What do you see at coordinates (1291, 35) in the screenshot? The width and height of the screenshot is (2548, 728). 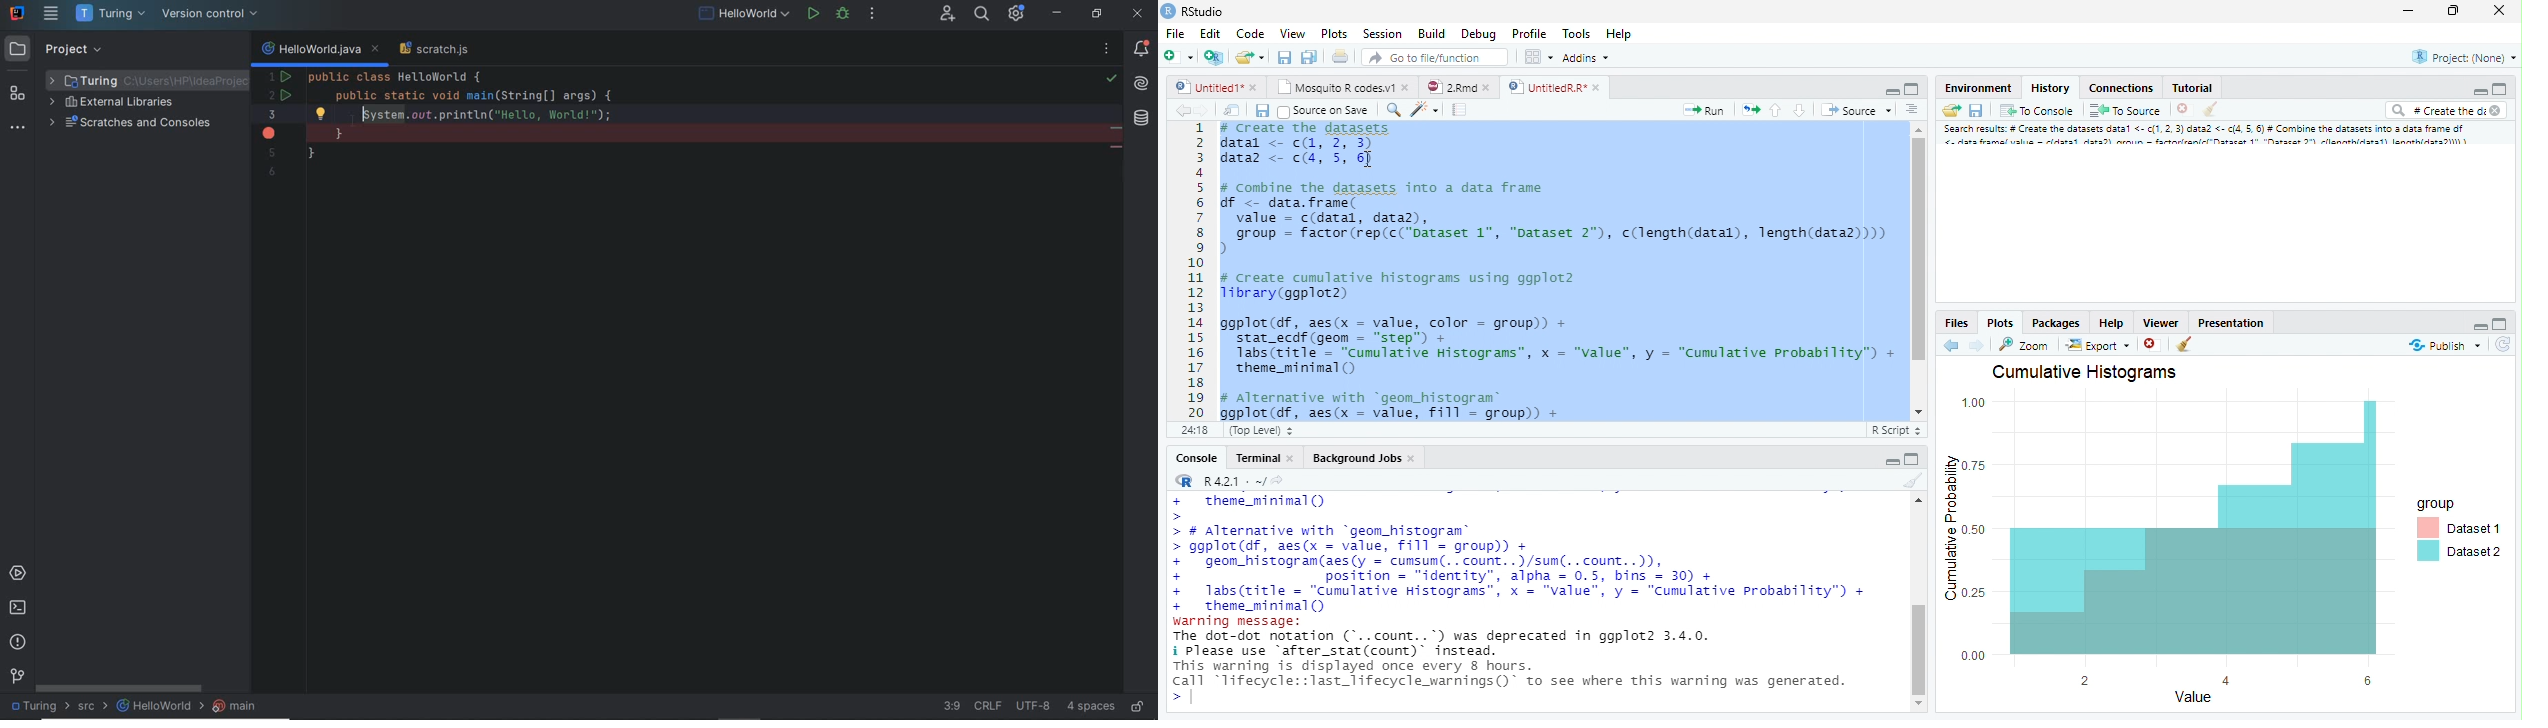 I see `View` at bounding box center [1291, 35].